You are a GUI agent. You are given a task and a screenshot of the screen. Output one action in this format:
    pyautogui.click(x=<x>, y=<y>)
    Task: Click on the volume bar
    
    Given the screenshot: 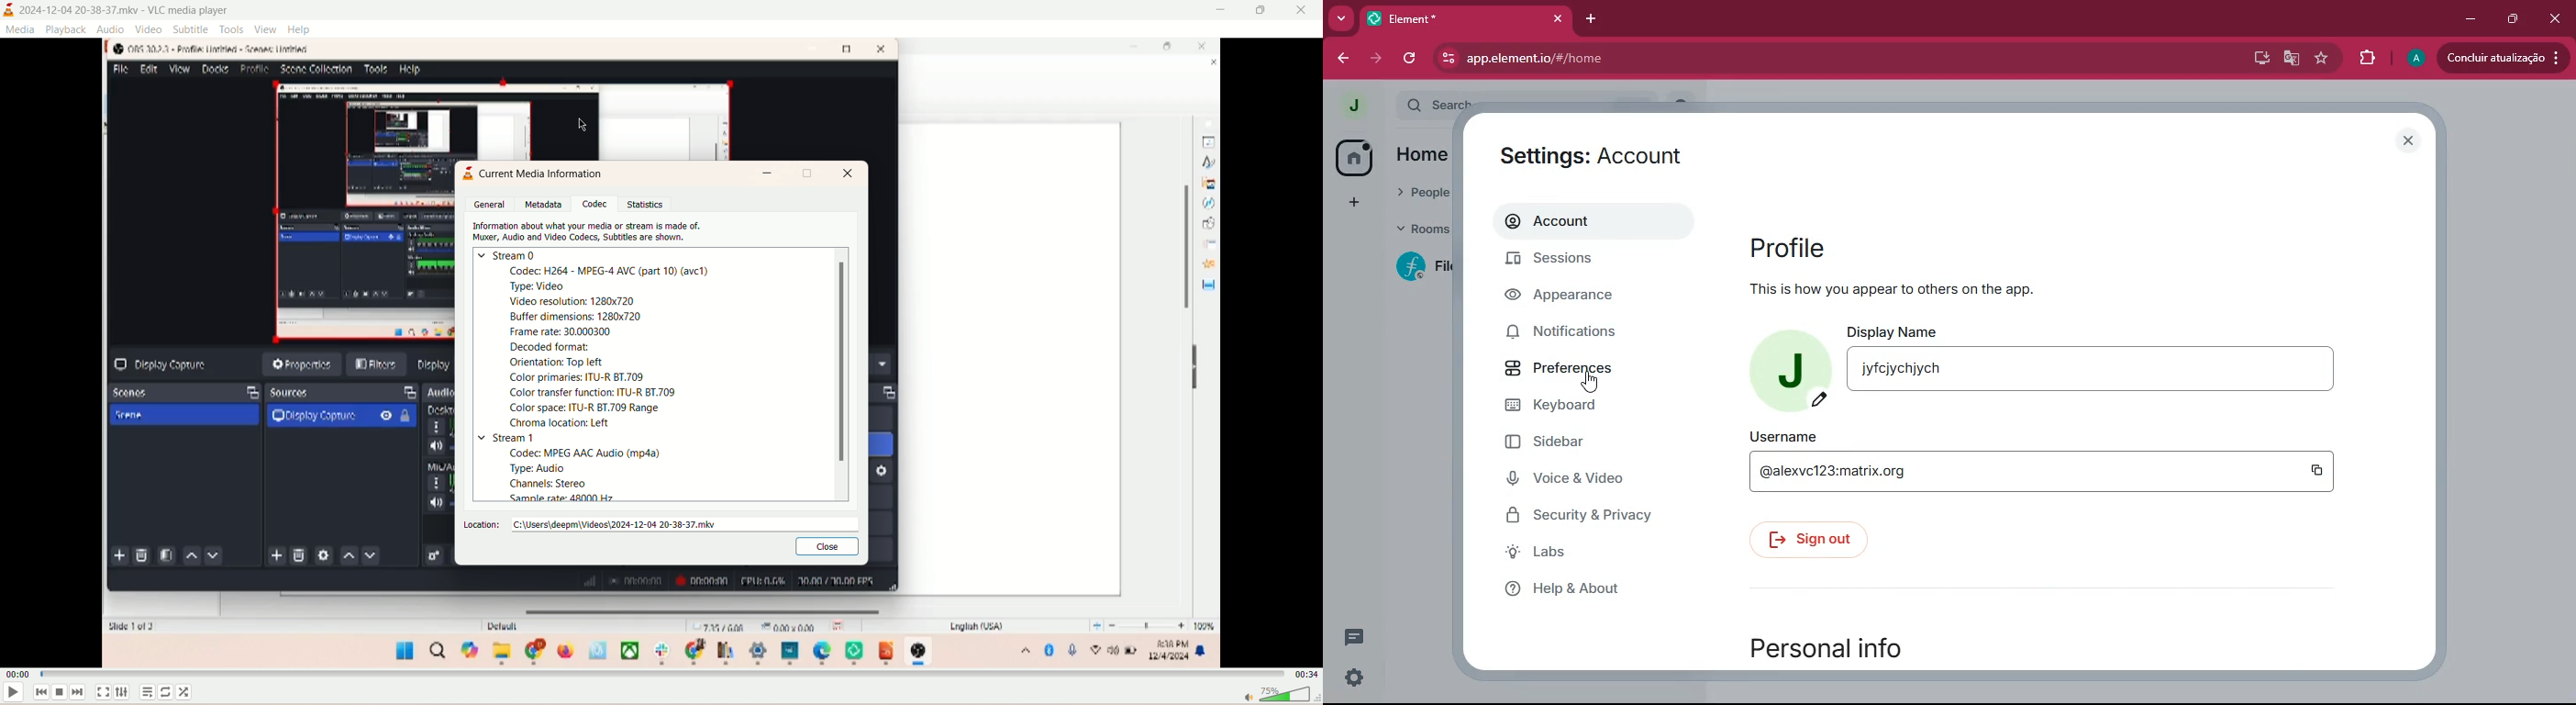 What is the action you would take?
    pyautogui.click(x=1278, y=694)
    